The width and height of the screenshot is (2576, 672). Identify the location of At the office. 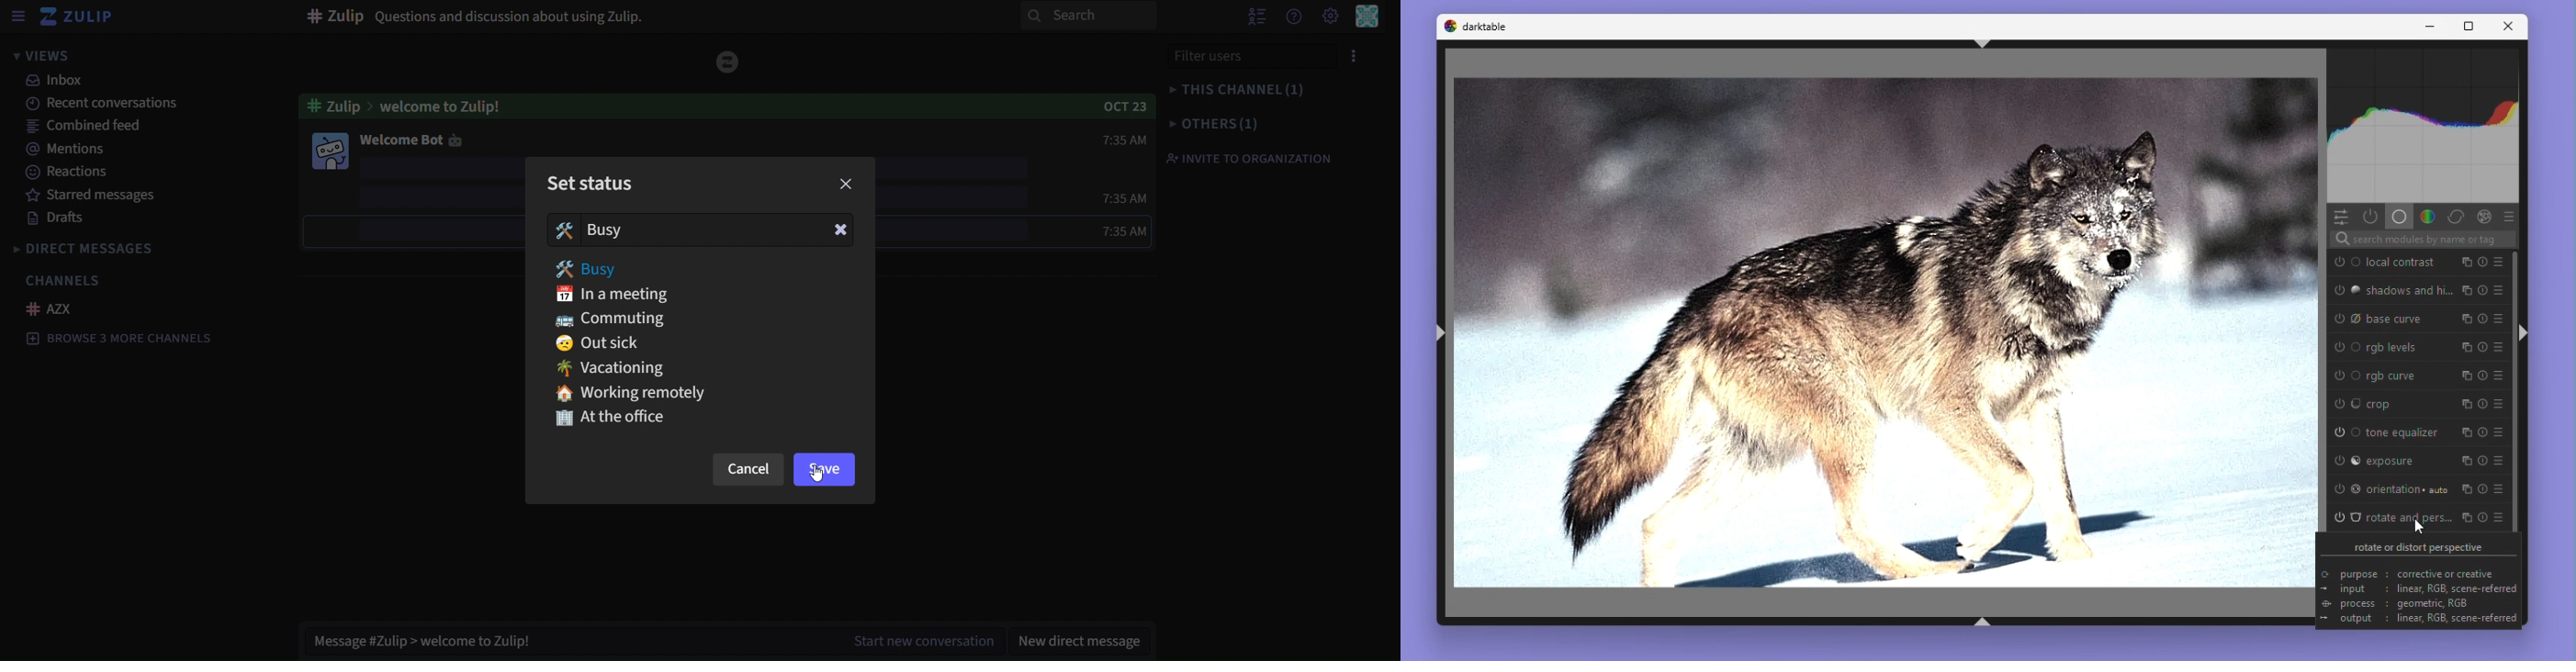
(610, 418).